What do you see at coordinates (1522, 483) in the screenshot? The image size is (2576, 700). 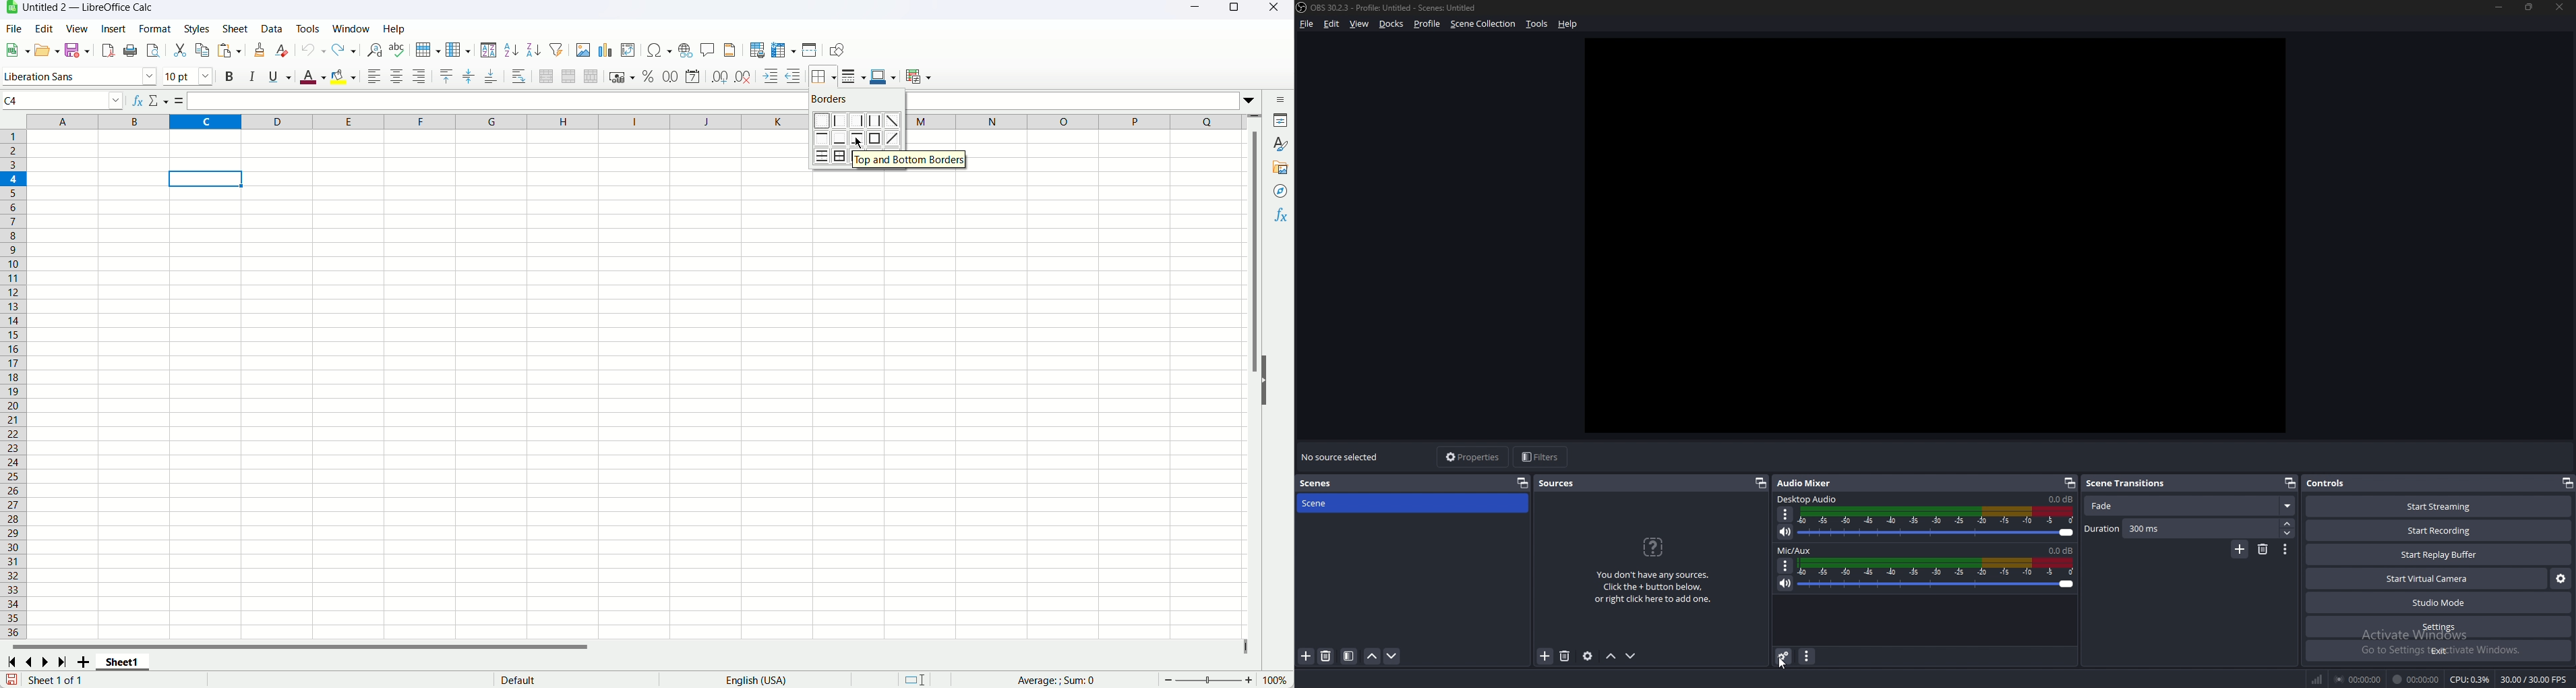 I see `pop out` at bounding box center [1522, 483].